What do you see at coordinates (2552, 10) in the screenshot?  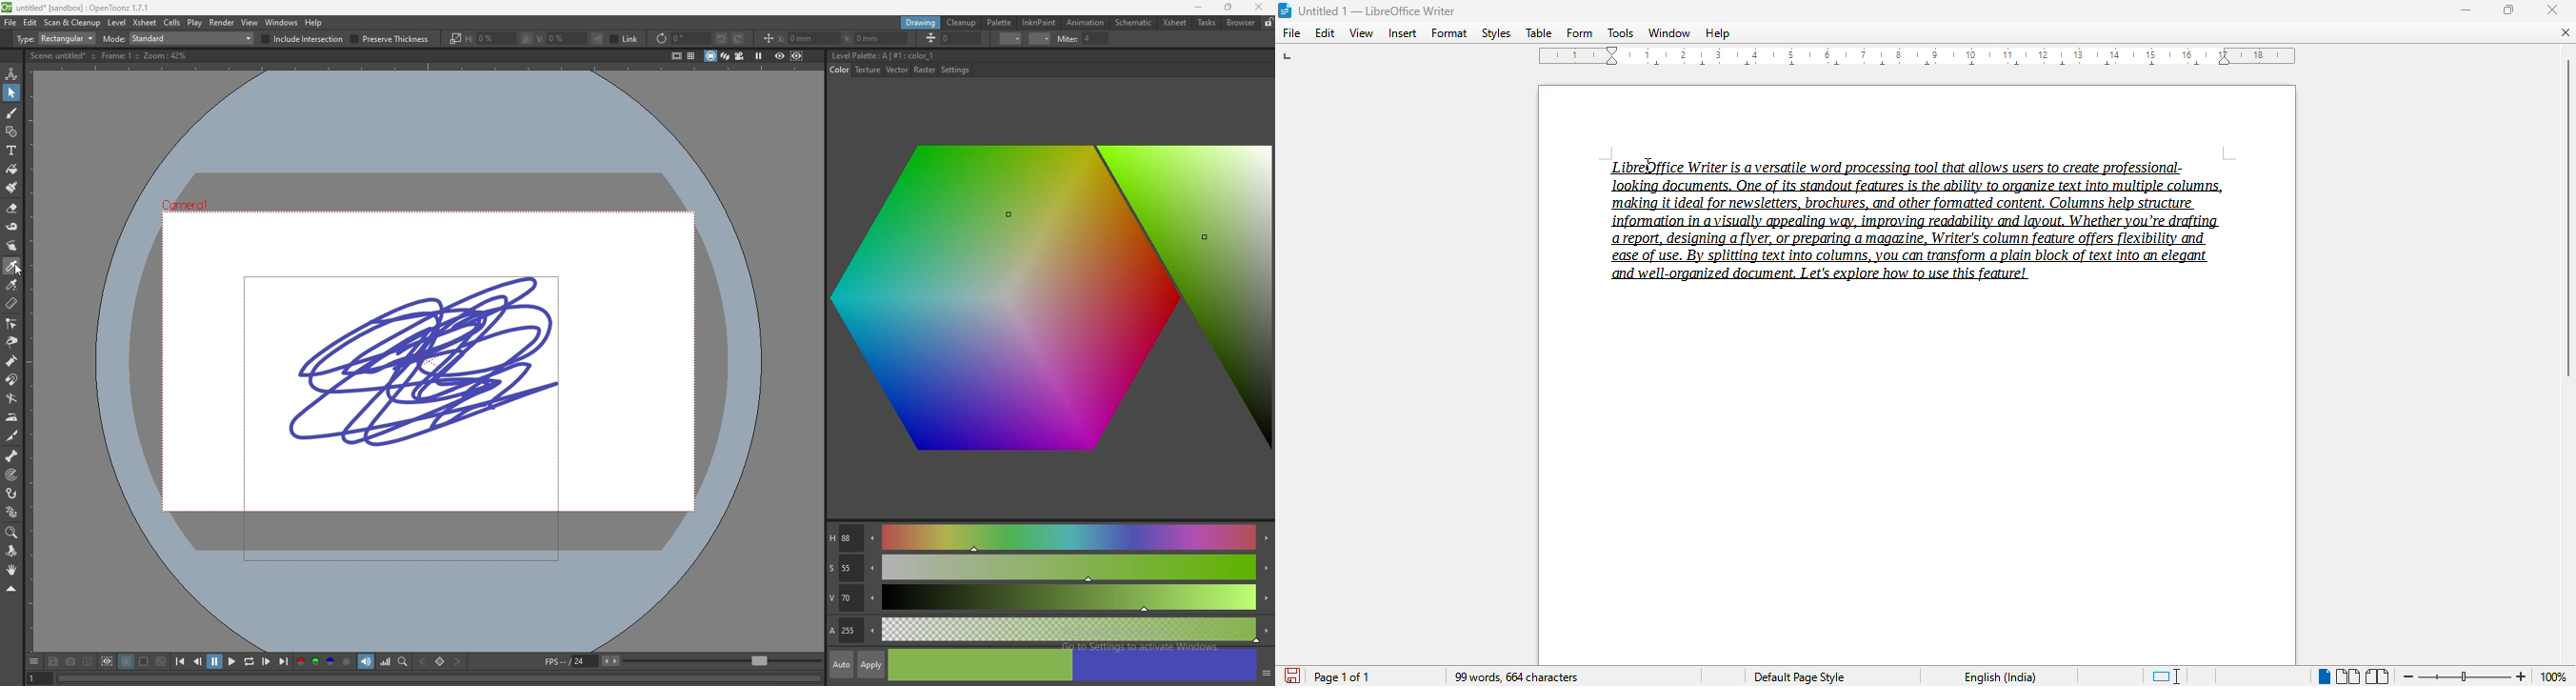 I see `close ` at bounding box center [2552, 10].